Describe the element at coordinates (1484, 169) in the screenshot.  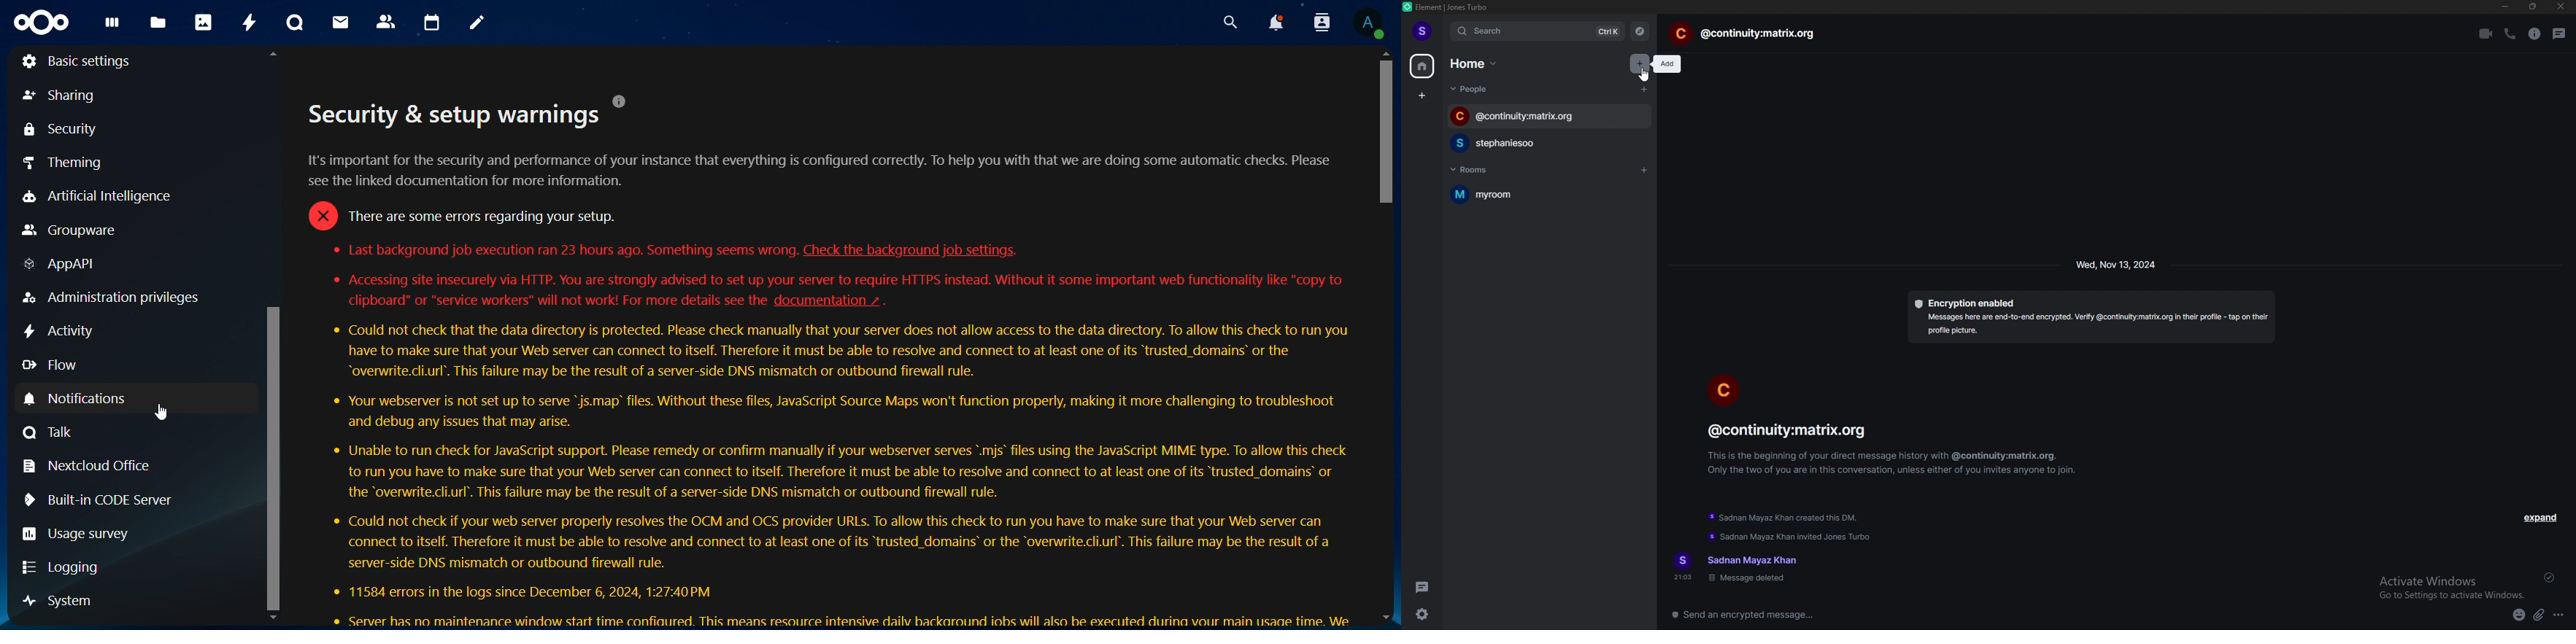
I see `rooms` at that location.